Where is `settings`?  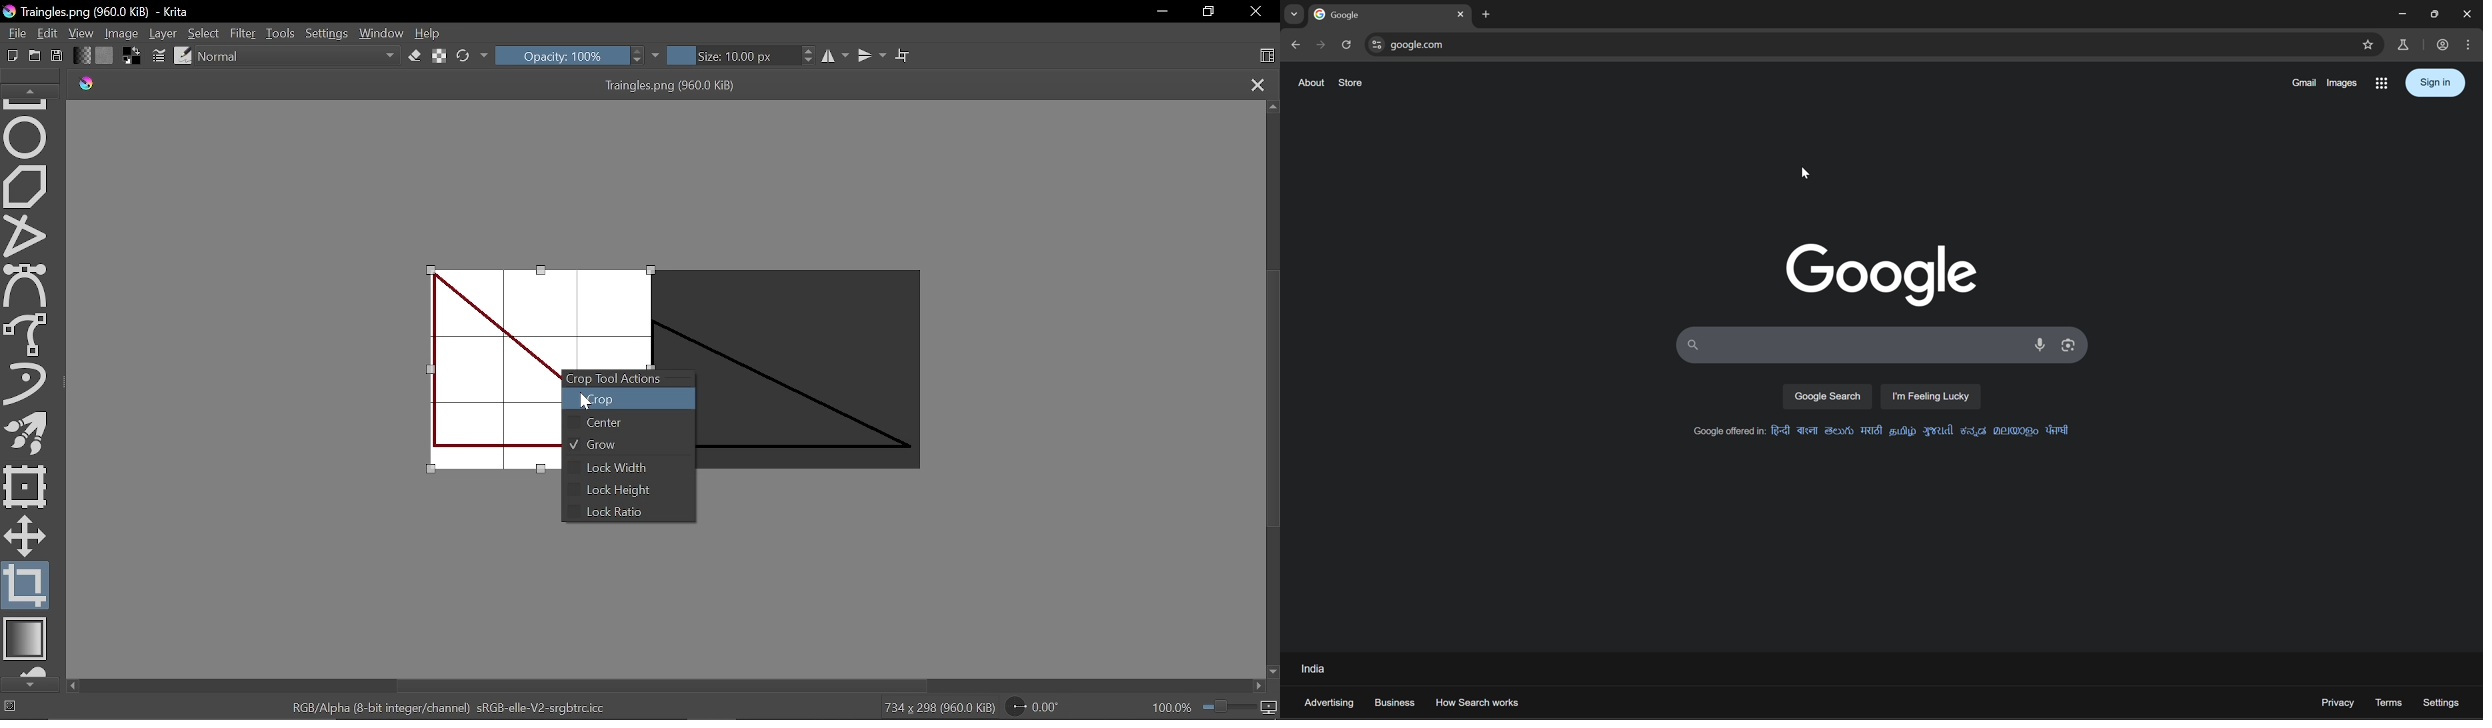 settings is located at coordinates (2443, 703).